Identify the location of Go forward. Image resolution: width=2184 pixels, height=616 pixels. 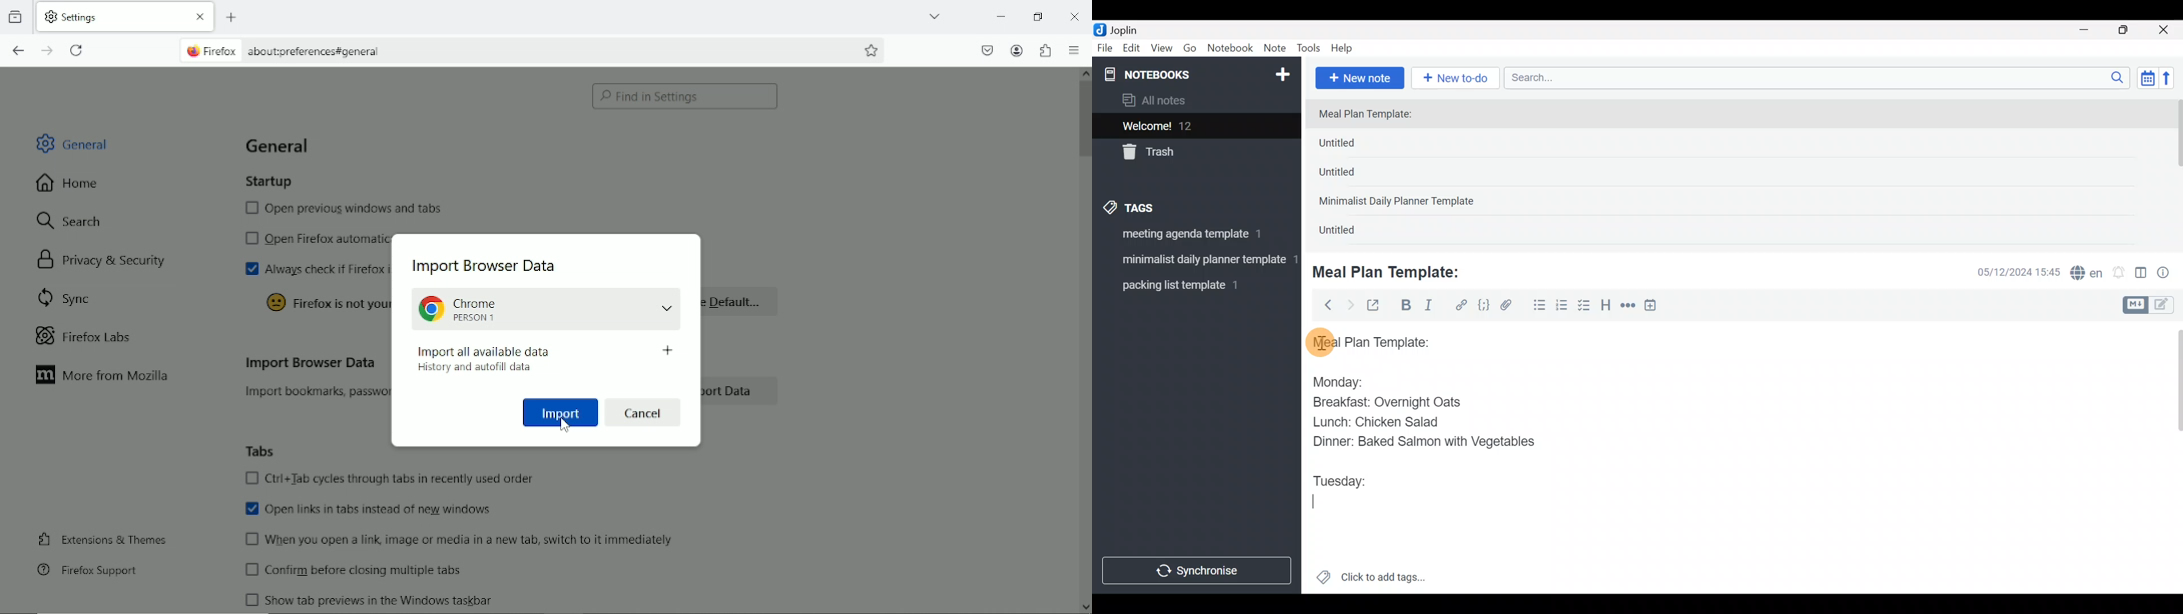
(45, 51).